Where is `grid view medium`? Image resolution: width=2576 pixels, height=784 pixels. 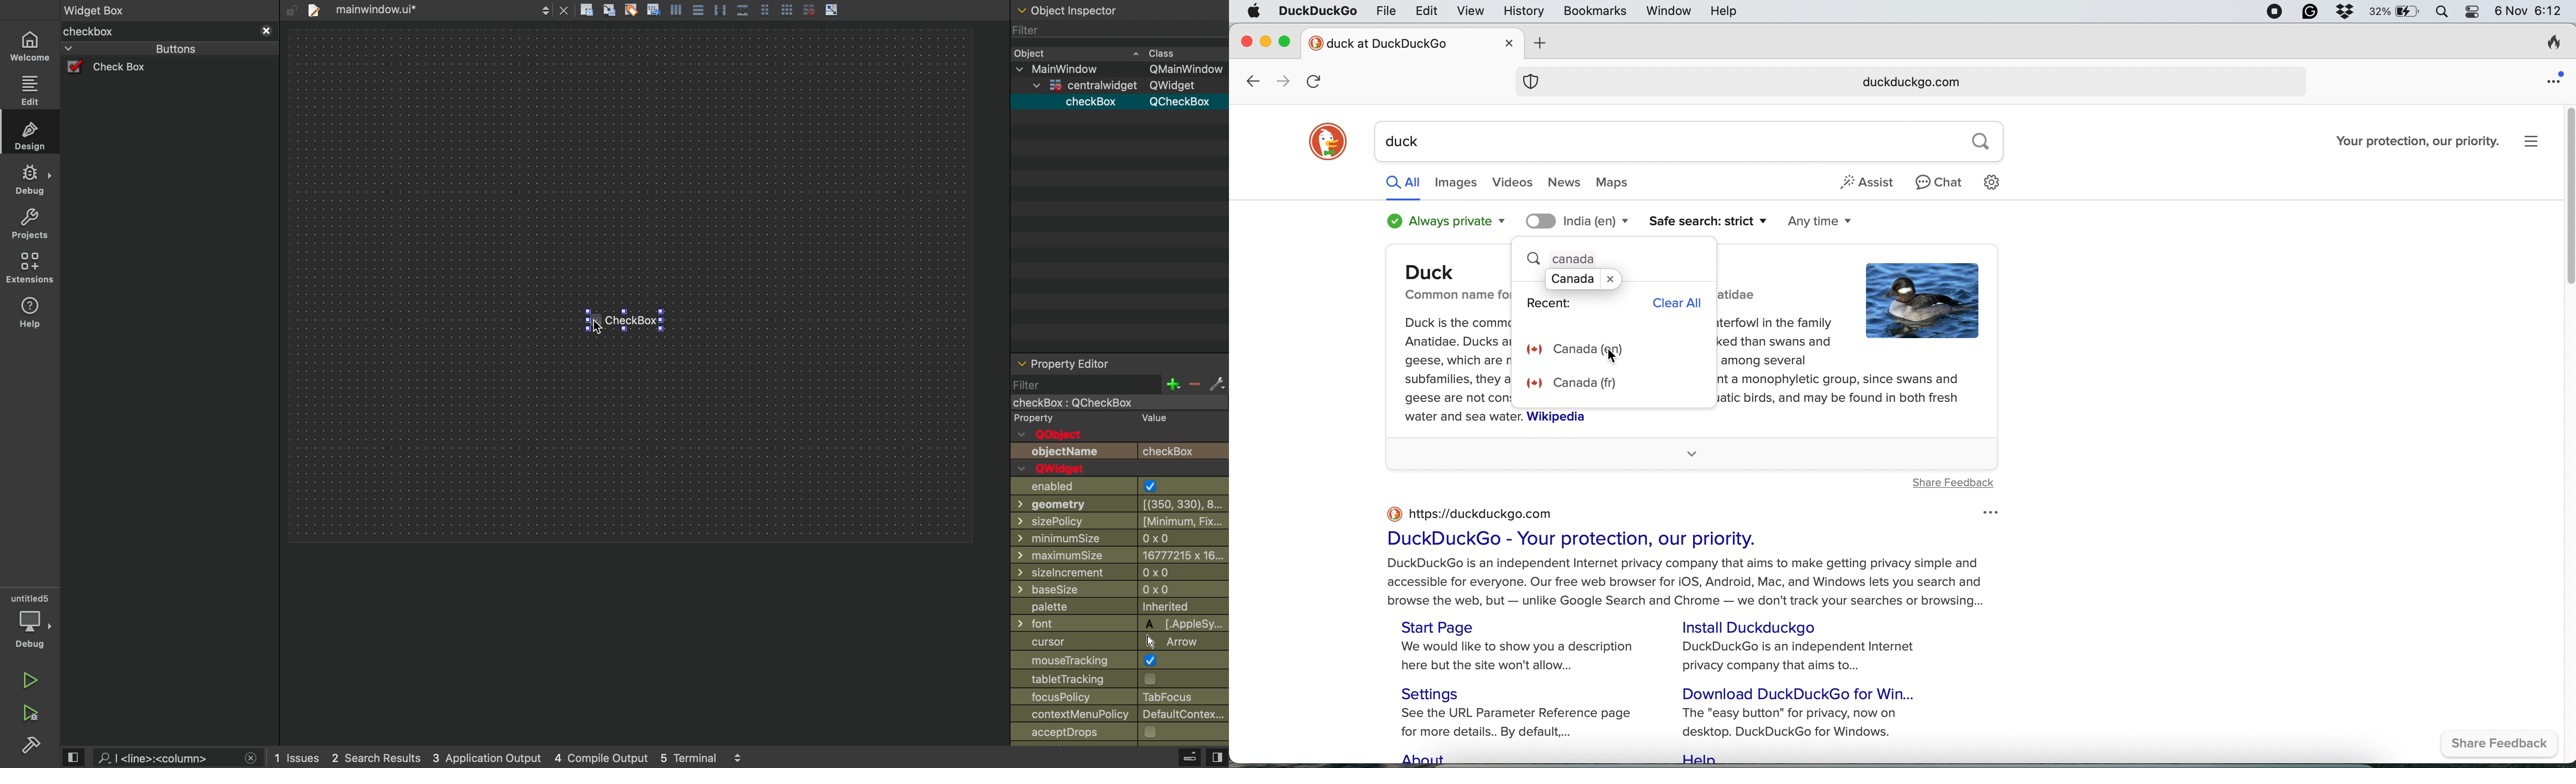 grid view medium is located at coordinates (764, 9).